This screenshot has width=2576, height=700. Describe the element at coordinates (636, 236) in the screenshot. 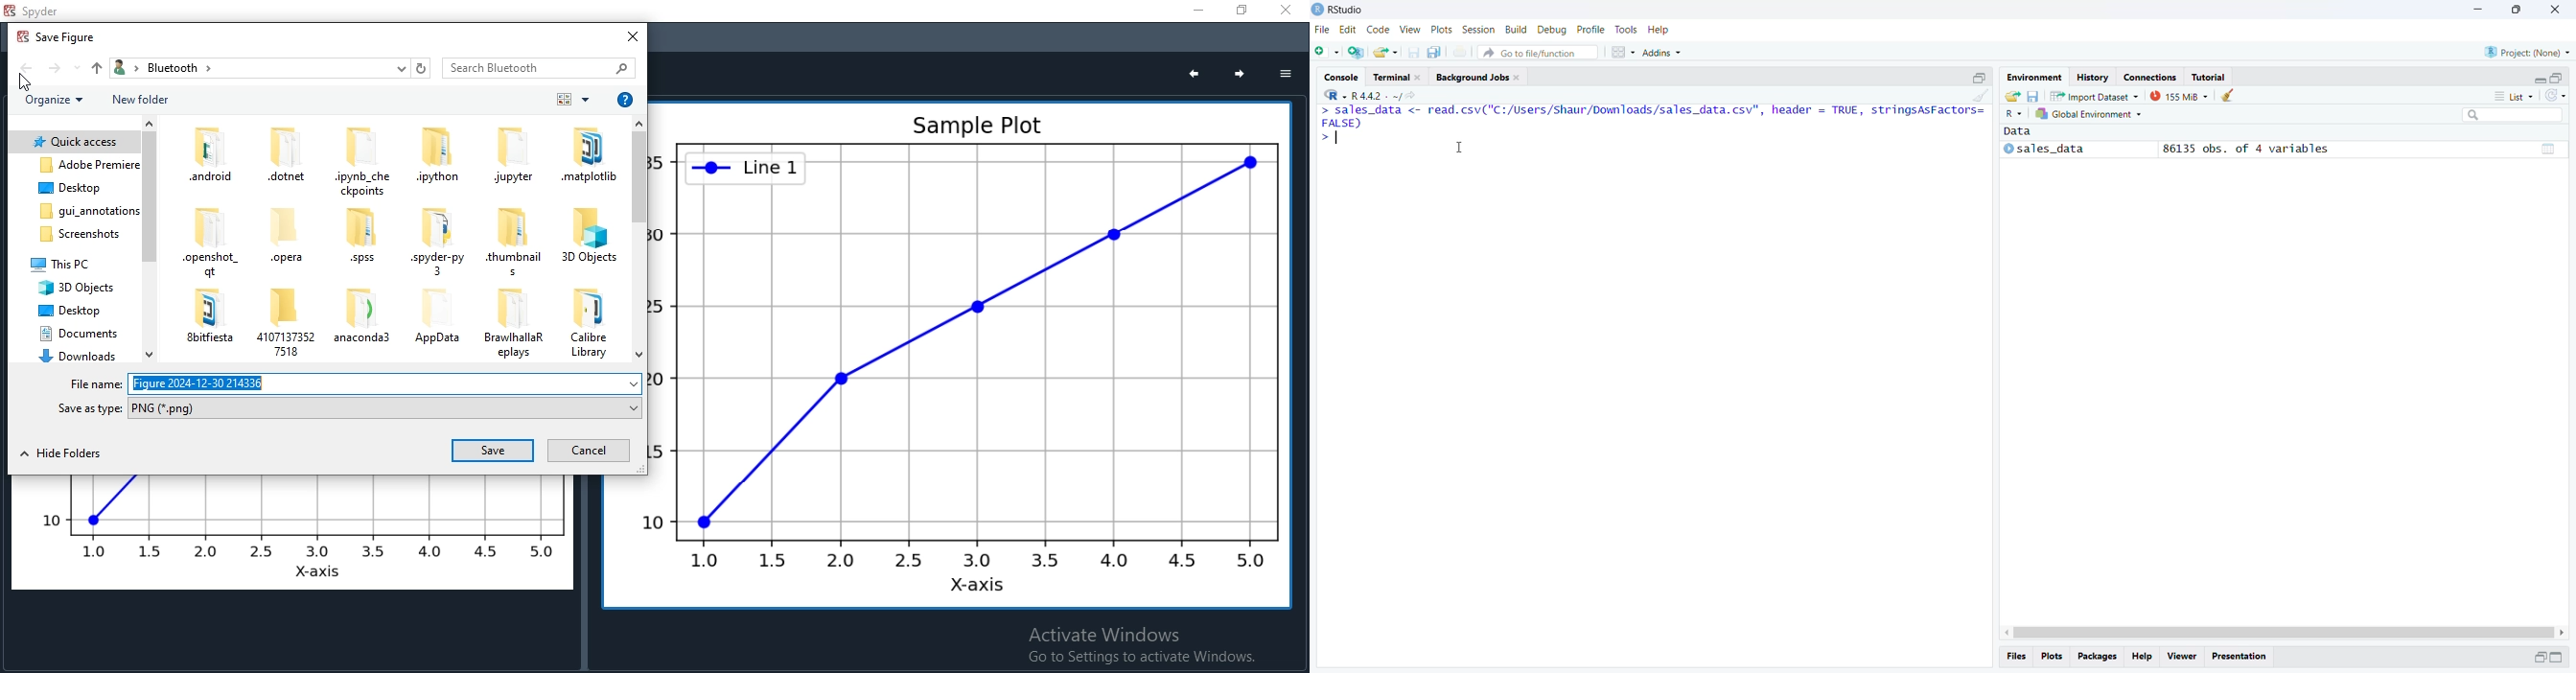

I see `scroll bar` at that location.